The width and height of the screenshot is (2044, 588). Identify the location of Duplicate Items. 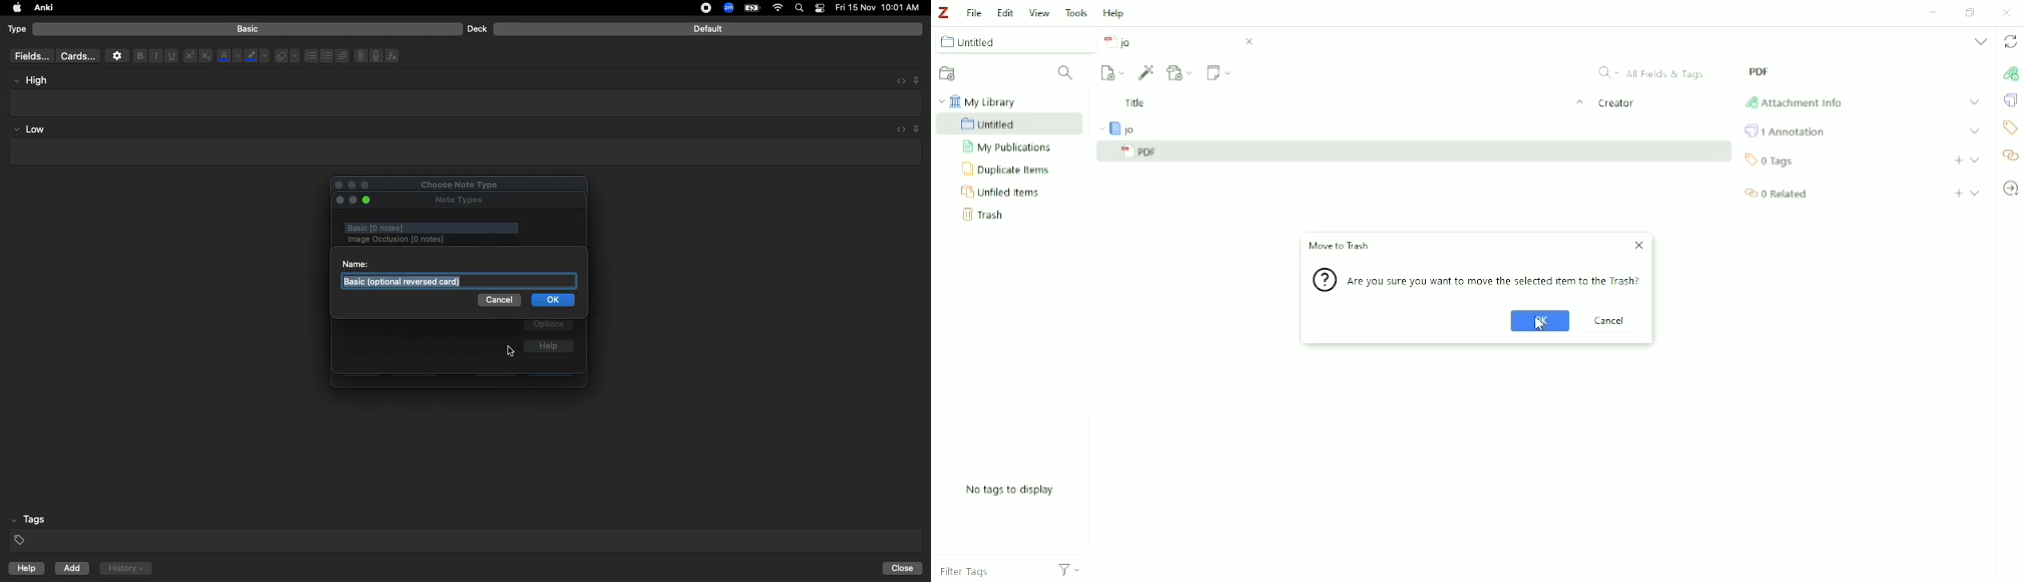
(1007, 169).